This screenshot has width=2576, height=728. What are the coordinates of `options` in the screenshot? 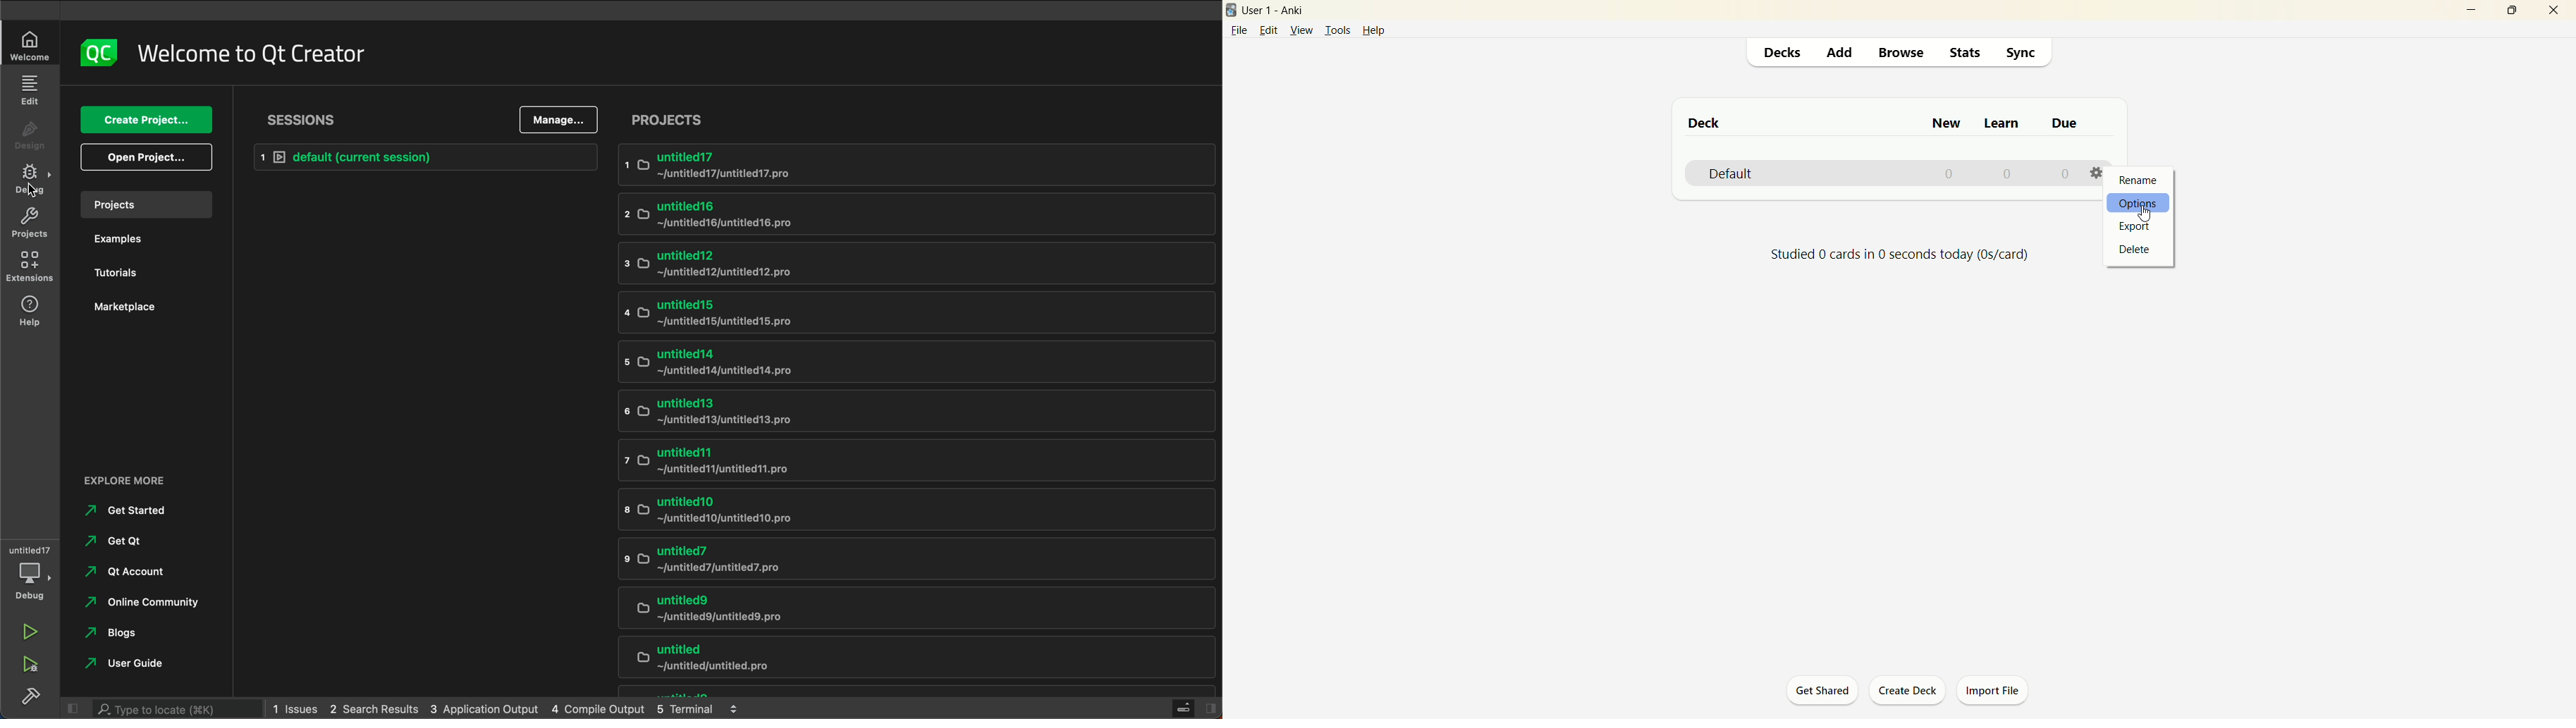 It's located at (2141, 203).